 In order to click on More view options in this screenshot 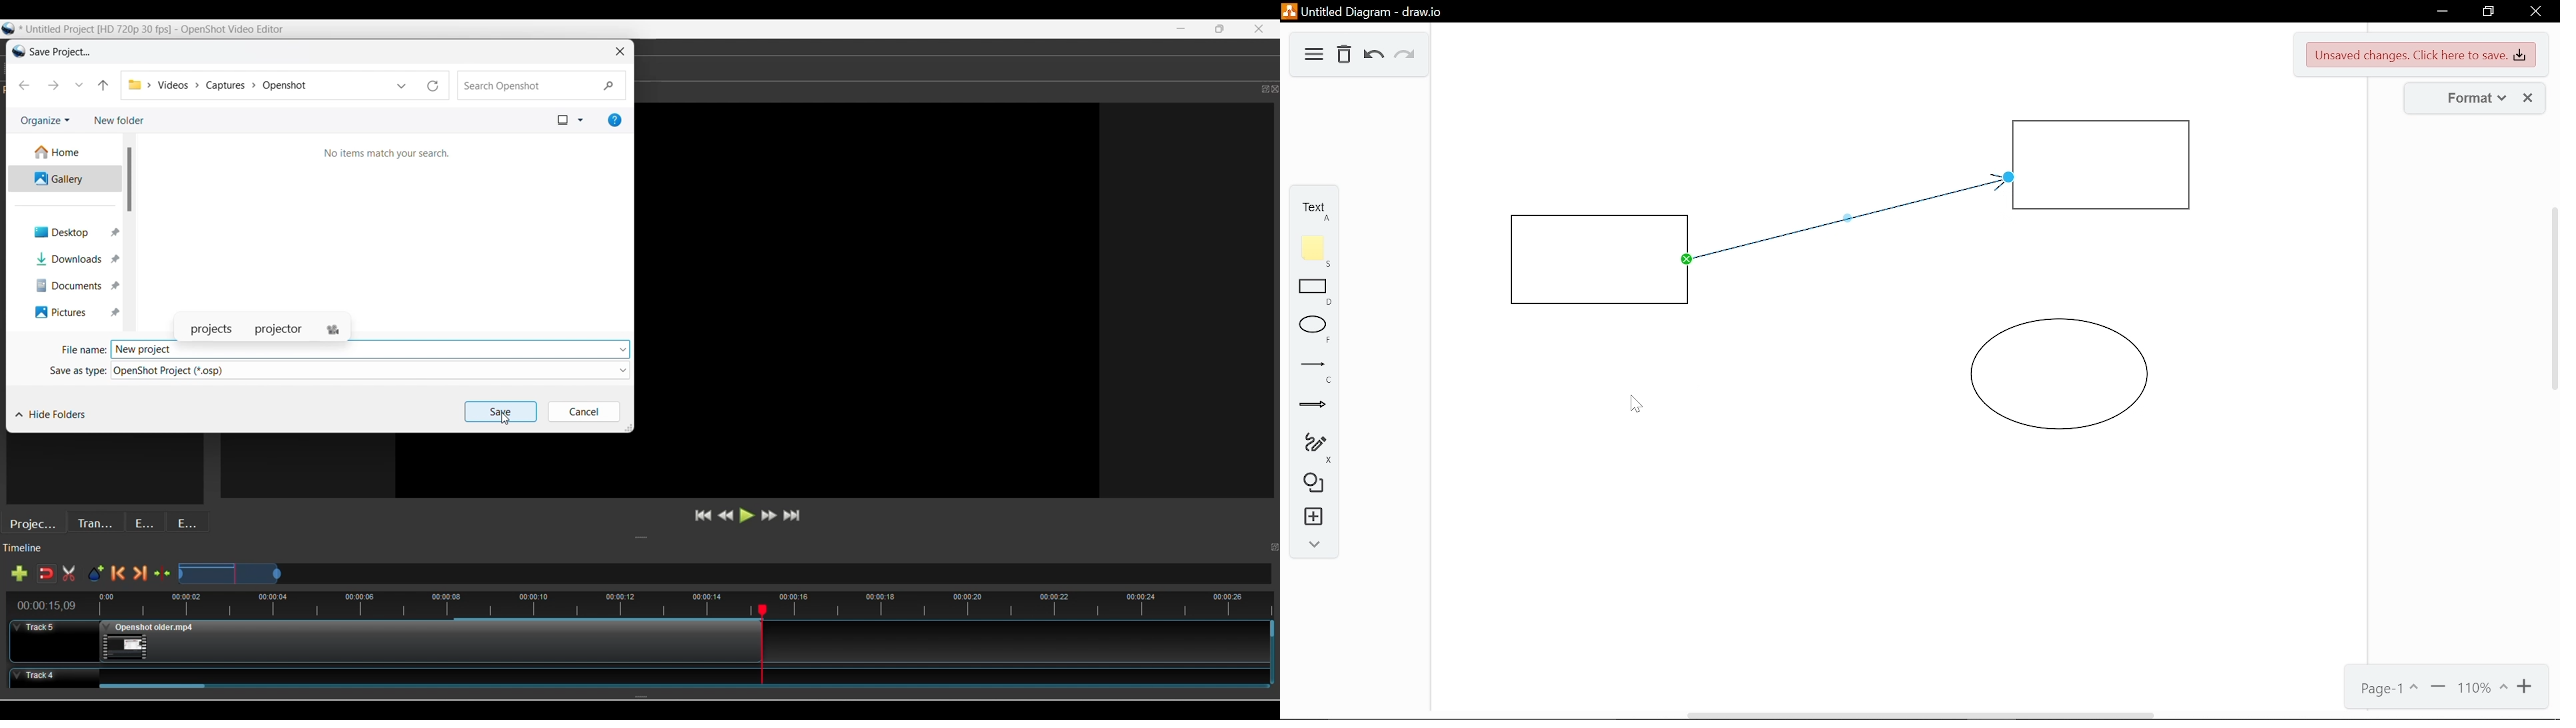, I will do `click(580, 119)`.